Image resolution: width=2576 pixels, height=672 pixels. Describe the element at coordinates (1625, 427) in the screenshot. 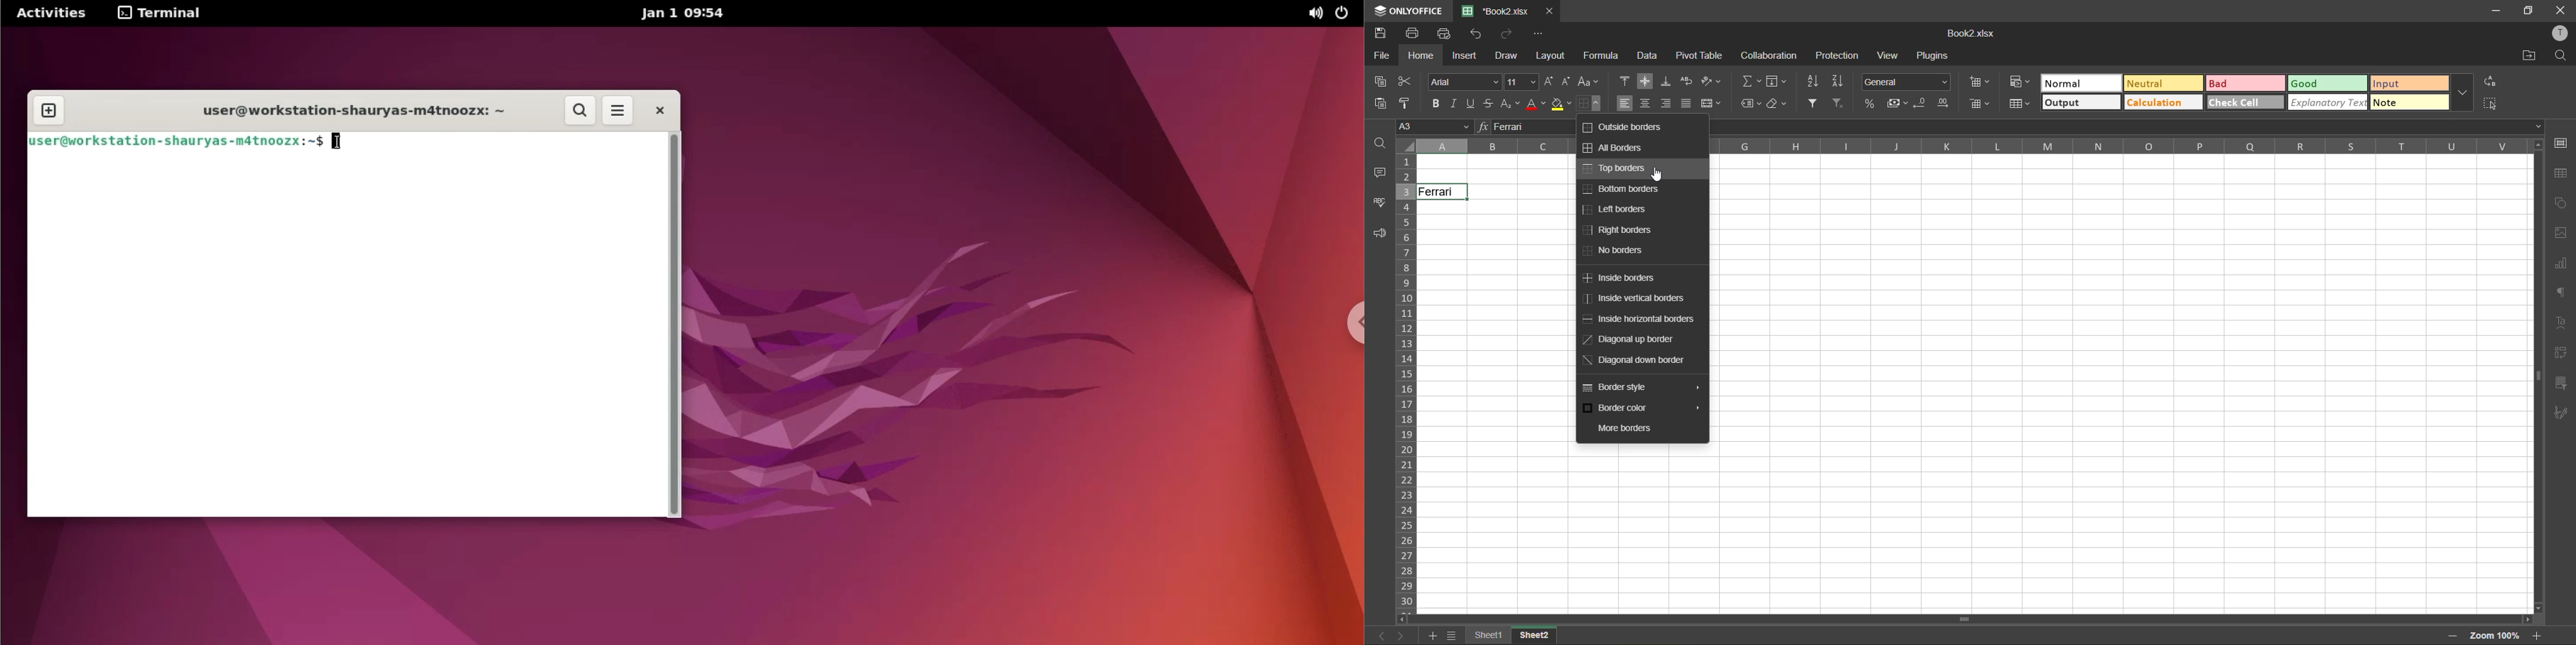

I see `more borders` at that location.